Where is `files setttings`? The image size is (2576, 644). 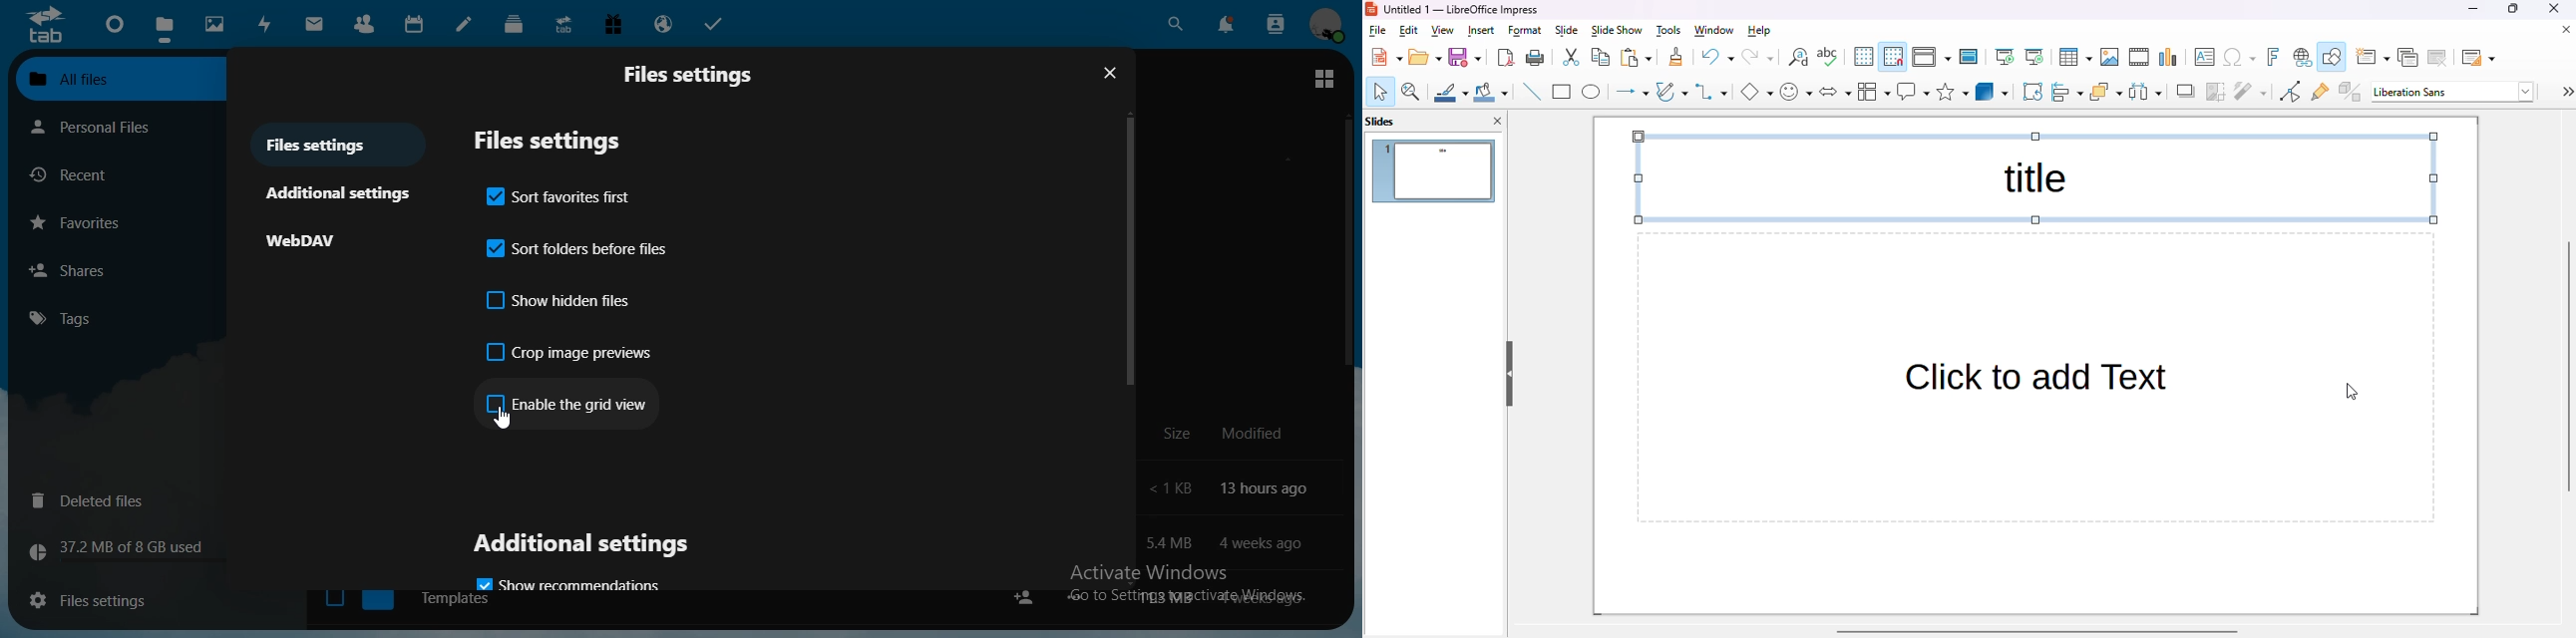 files setttings is located at coordinates (561, 141).